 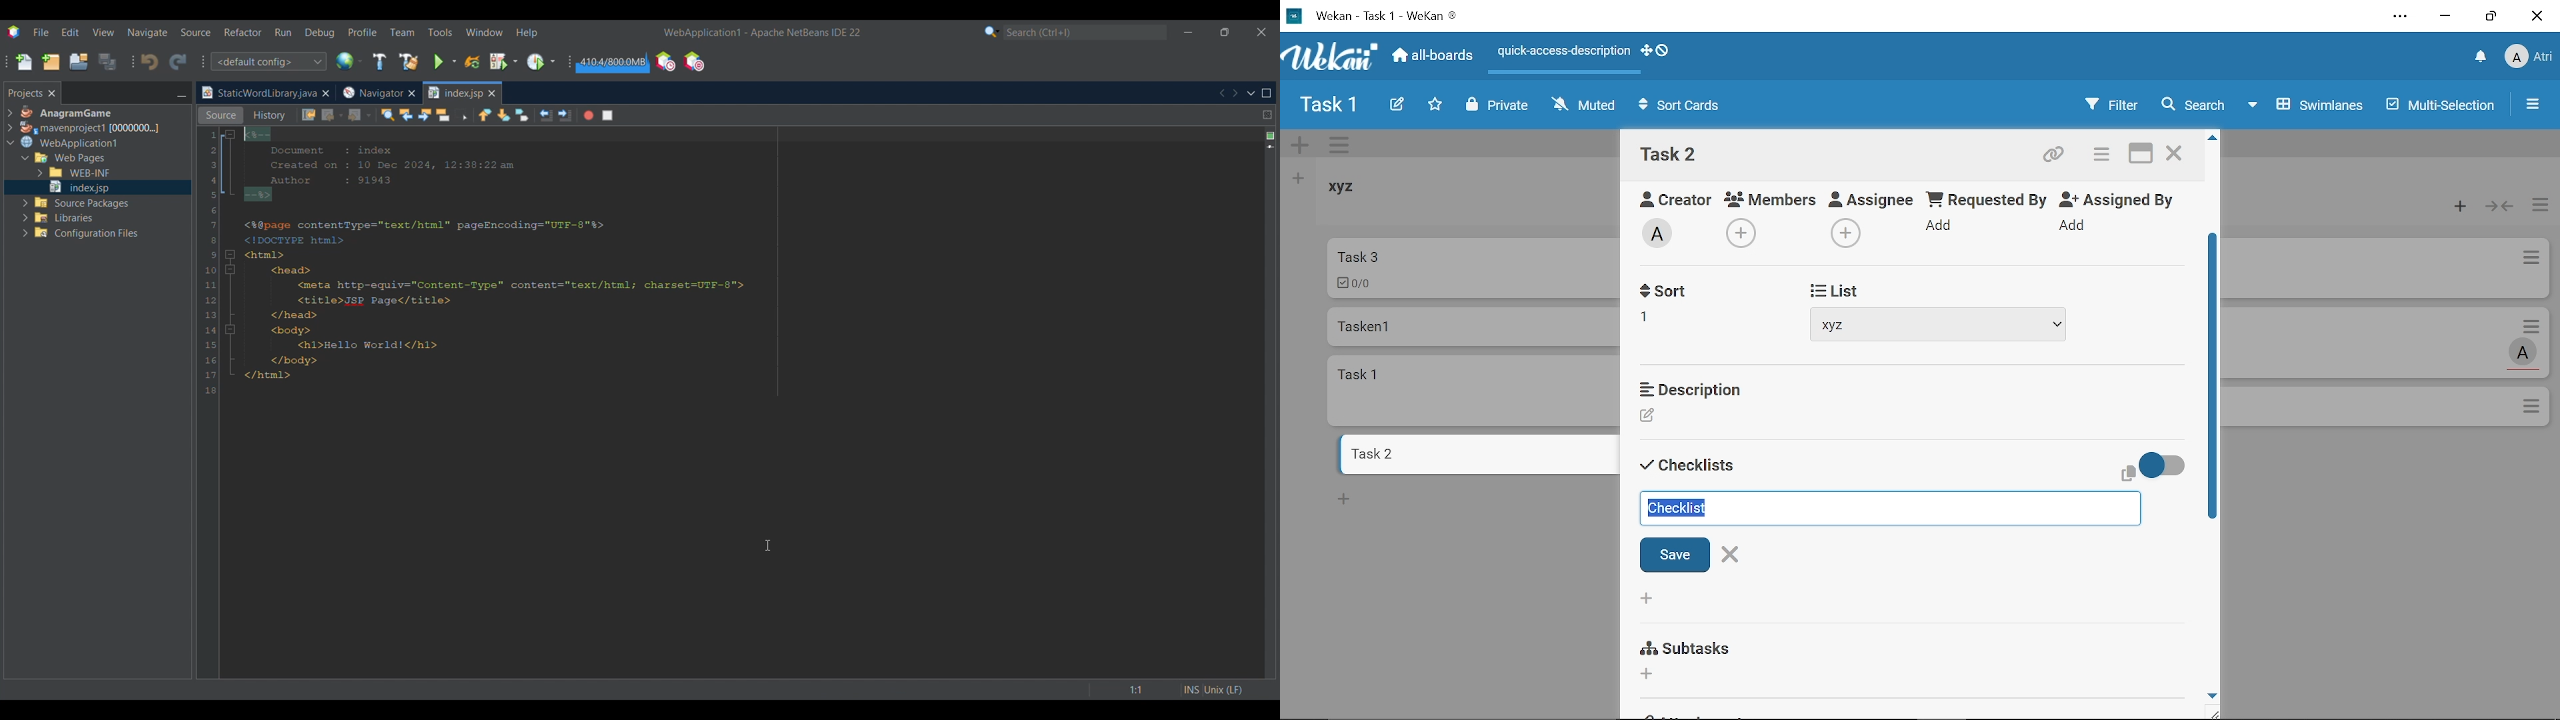 I want to click on Restore down, so click(x=2491, y=16).